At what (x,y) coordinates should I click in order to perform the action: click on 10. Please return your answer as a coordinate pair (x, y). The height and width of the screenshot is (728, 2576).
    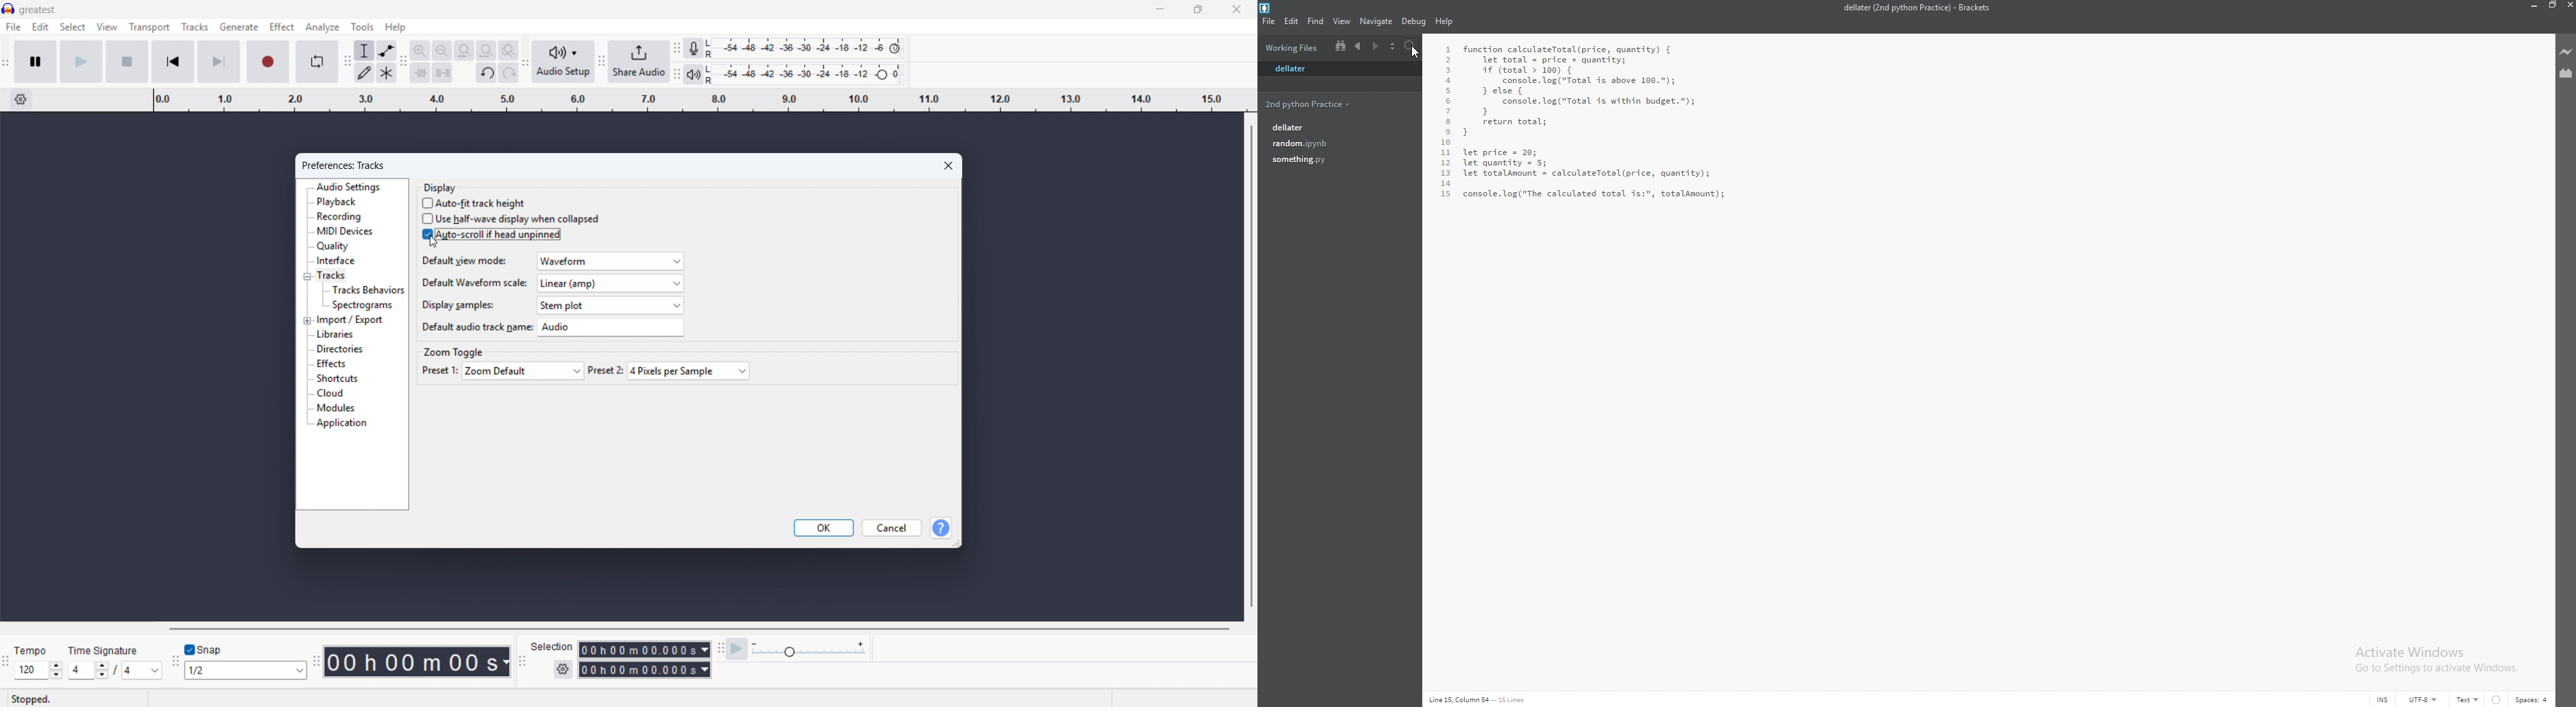
    Looking at the image, I should click on (1446, 142).